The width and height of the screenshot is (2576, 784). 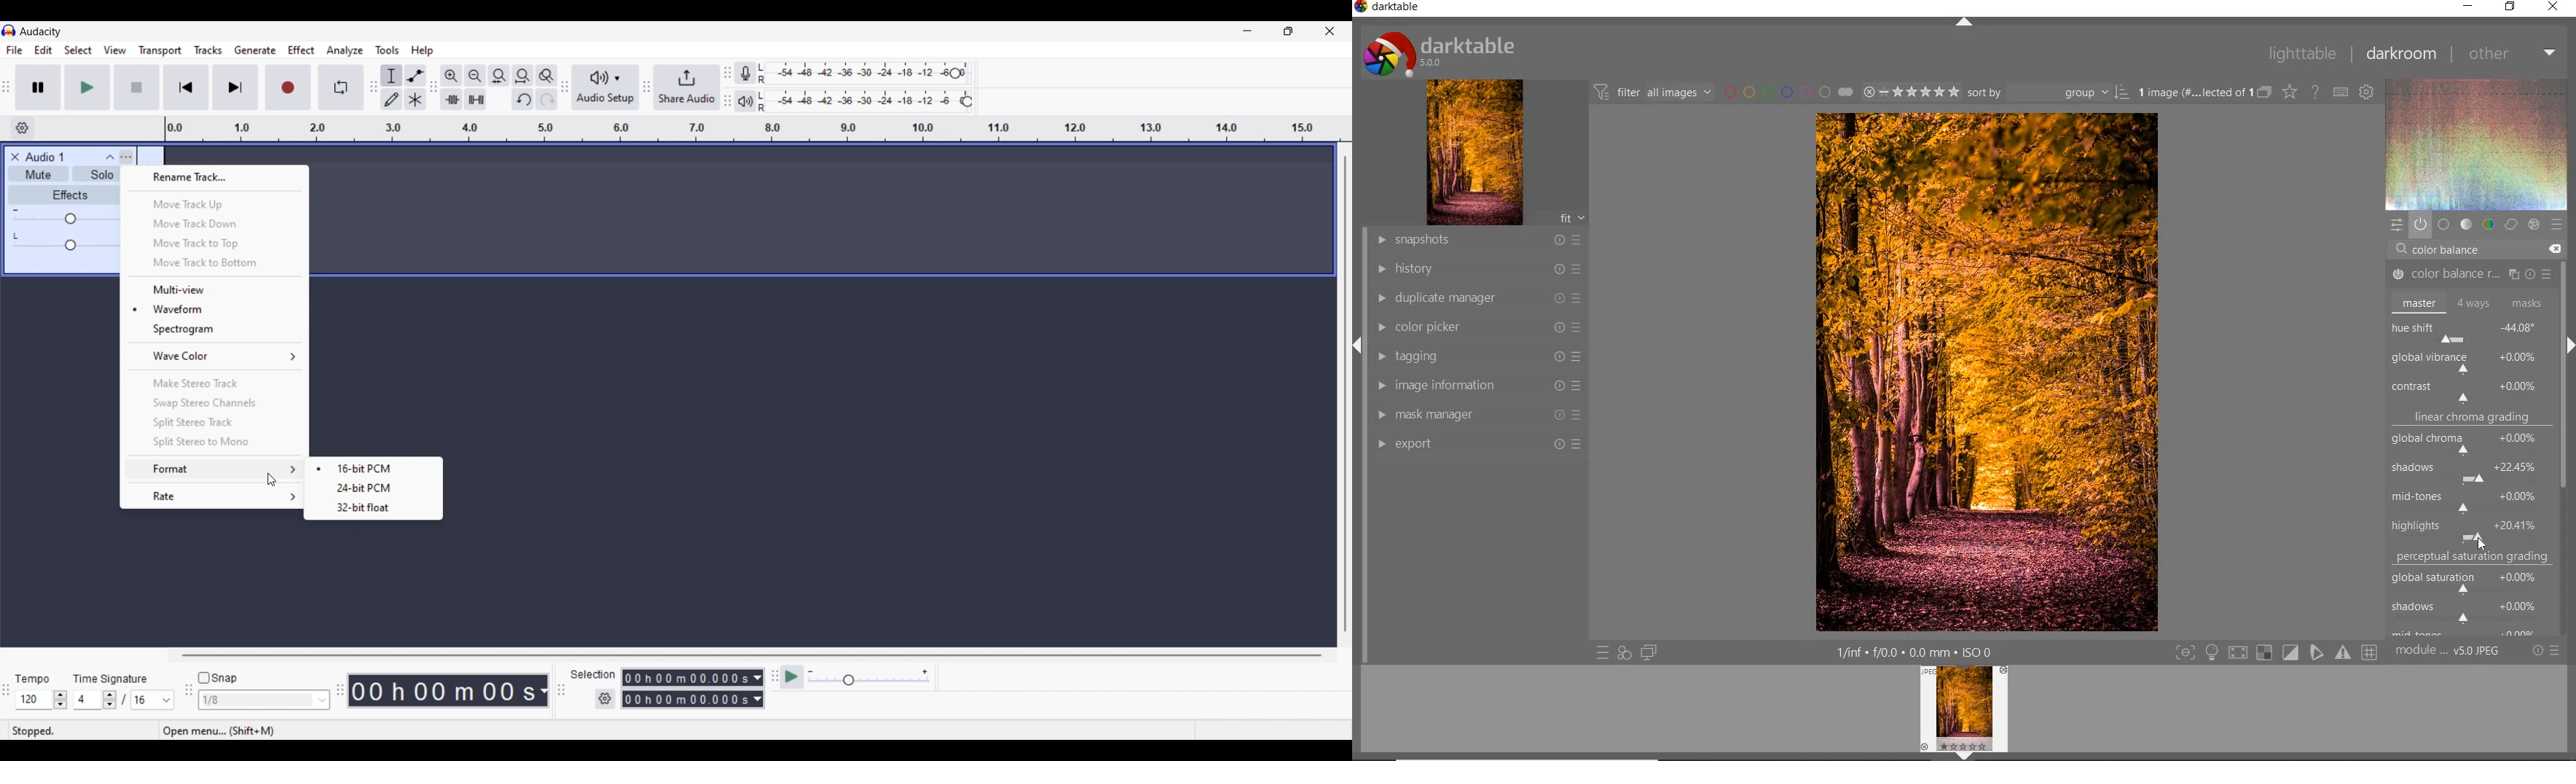 I want to click on ROTATE ALL HUES BY AN ANGLE AT THE SAME LUMINANCE, so click(x=2449, y=360).